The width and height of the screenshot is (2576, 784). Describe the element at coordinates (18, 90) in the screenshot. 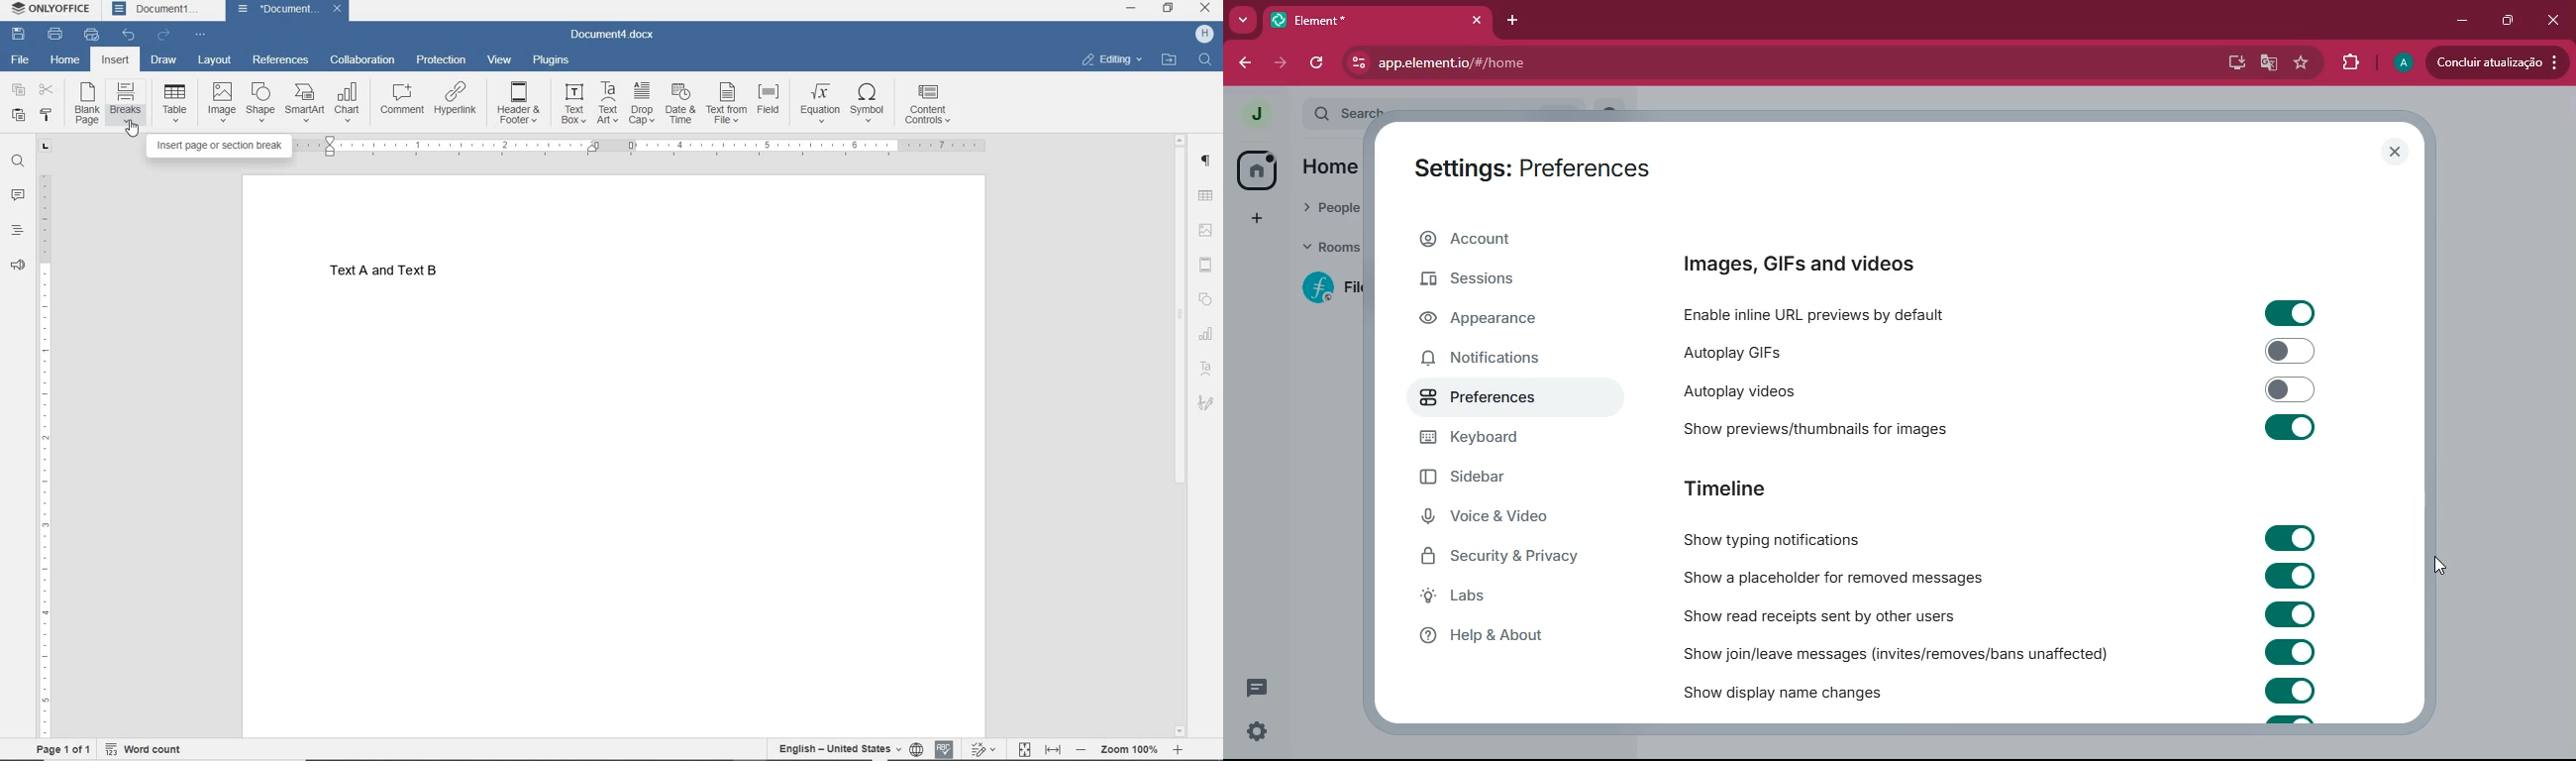

I see `COPY` at that location.